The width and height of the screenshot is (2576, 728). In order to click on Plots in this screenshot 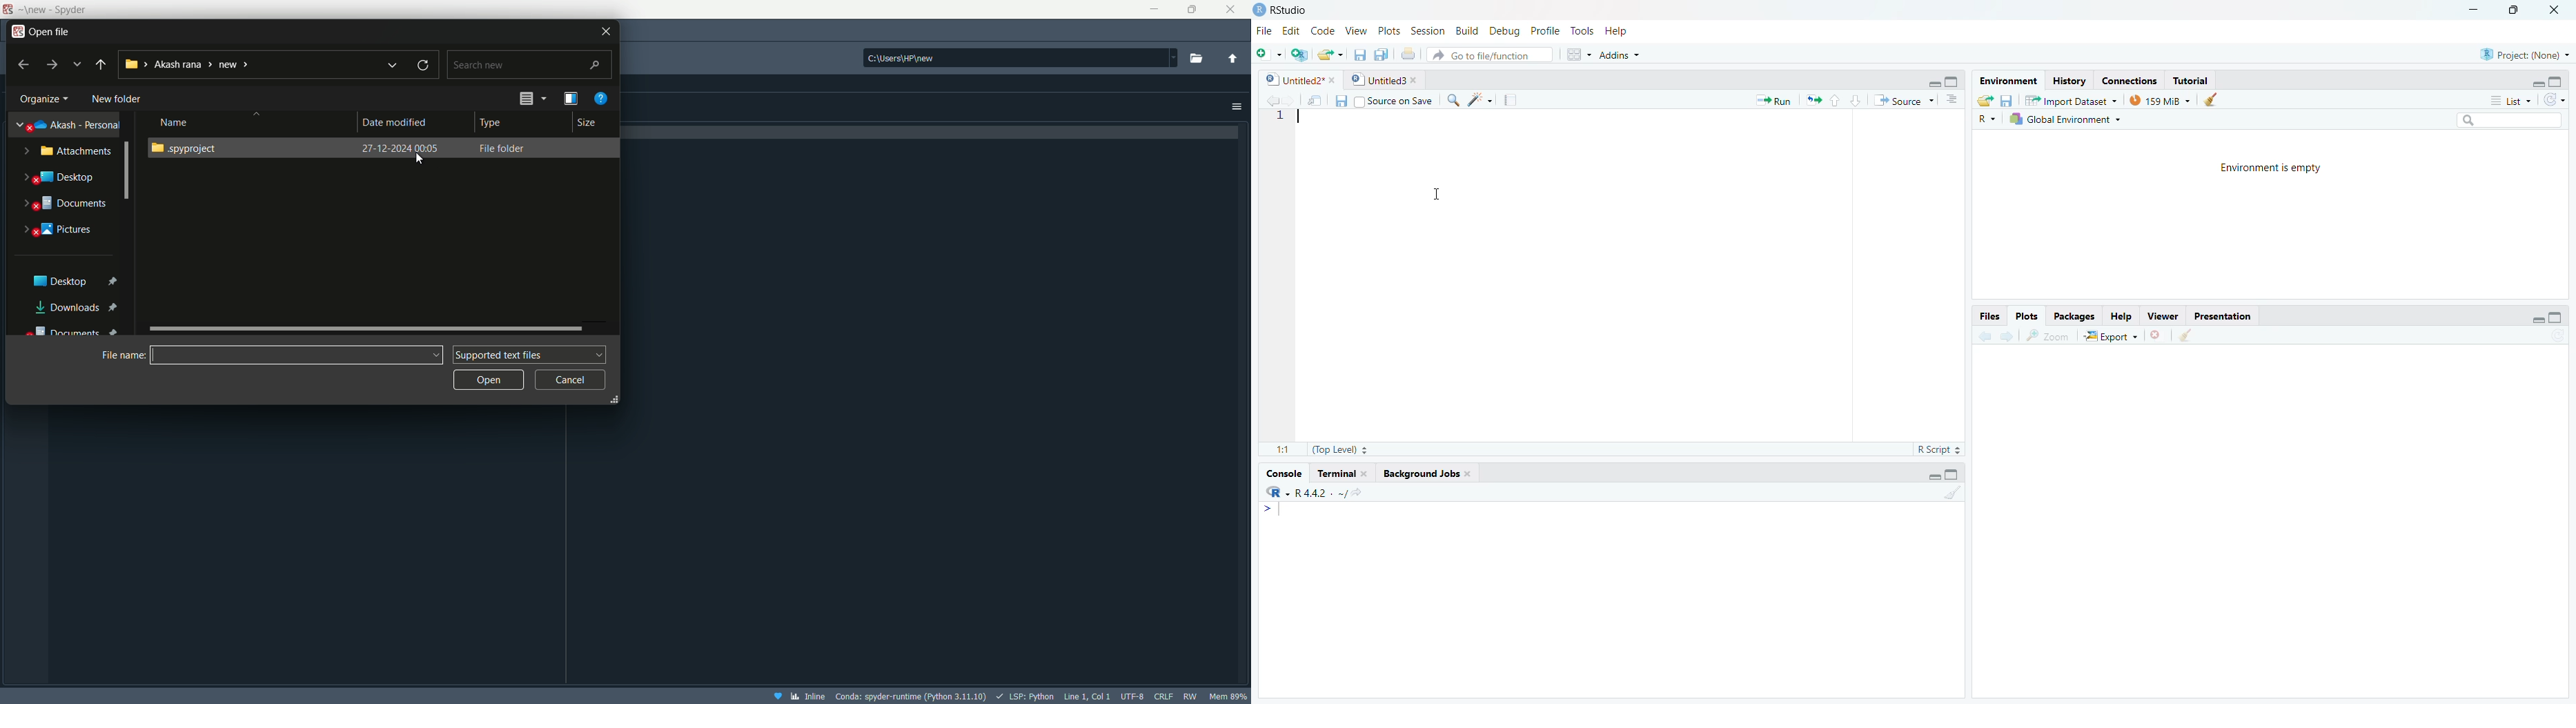, I will do `click(1387, 30)`.